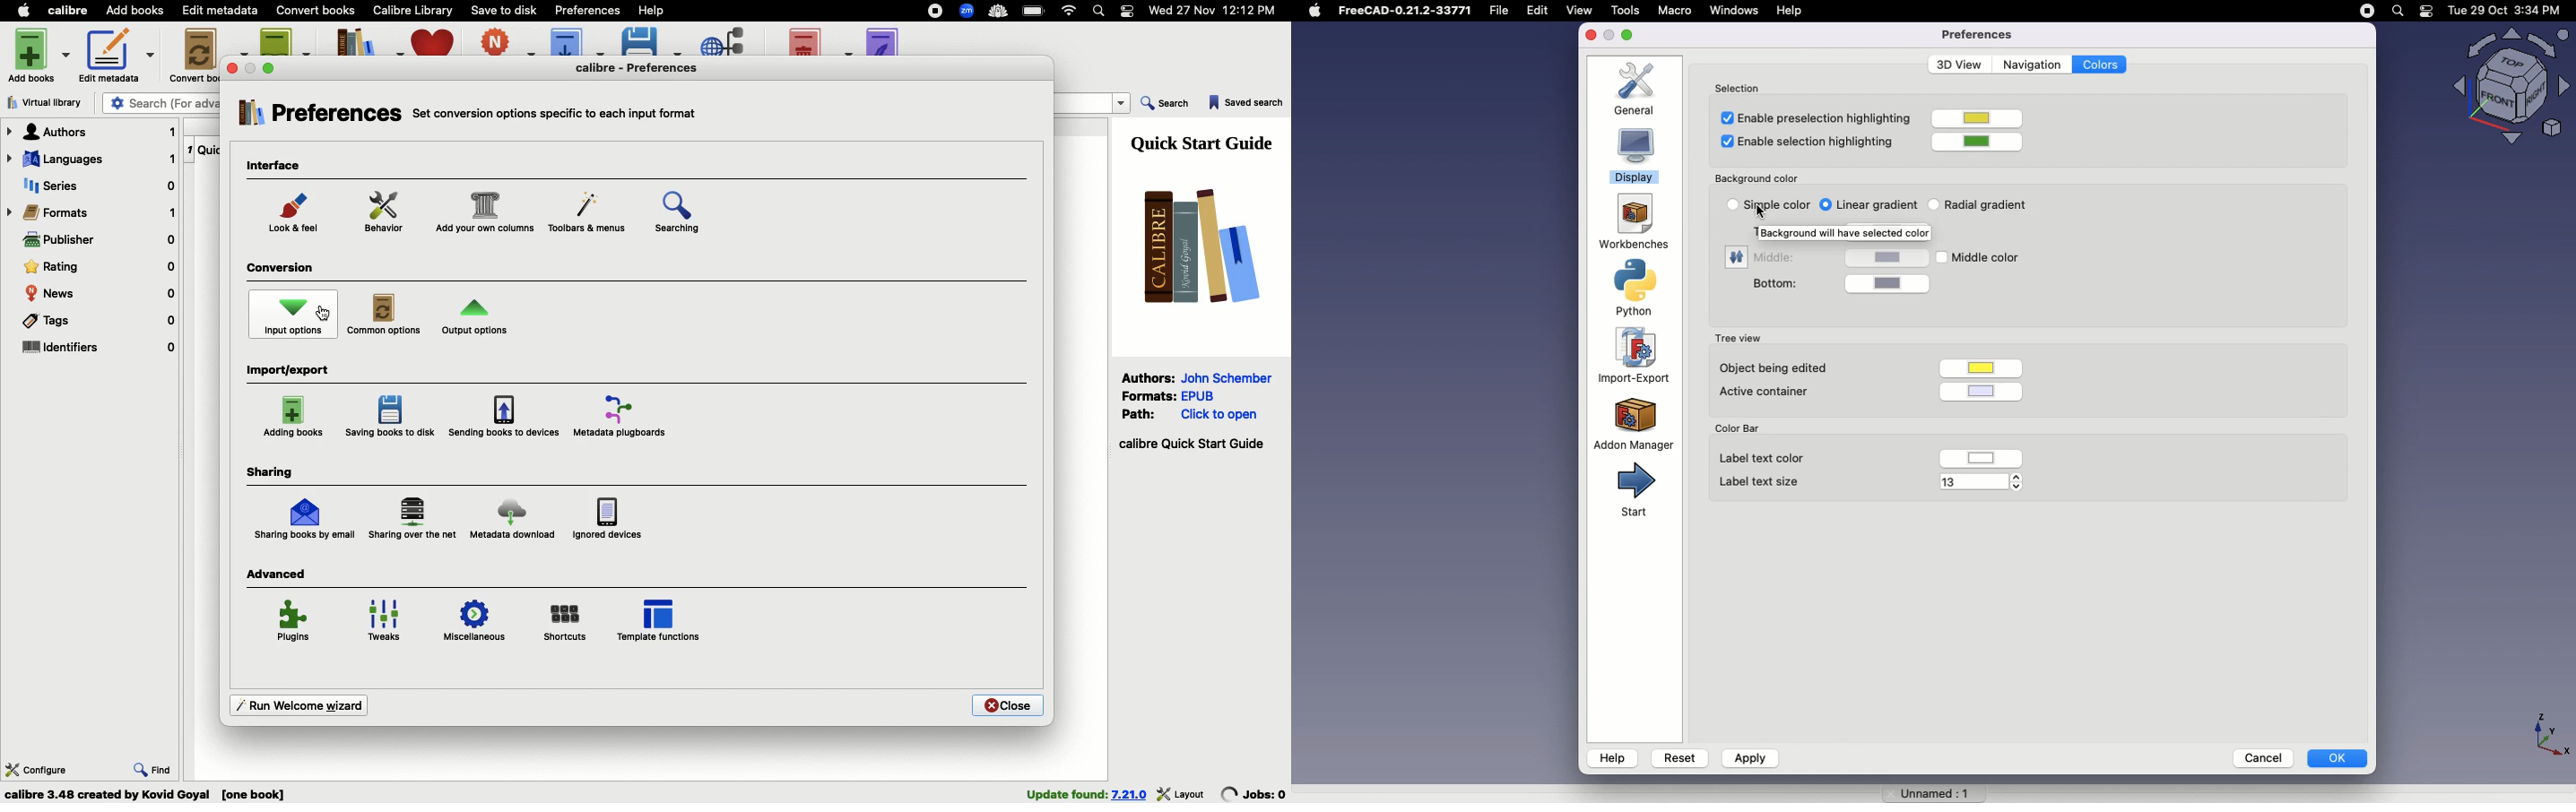 The height and width of the screenshot is (812, 2576). Describe the element at coordinates (689, 216) in the screenshot. I see `Searching` at that location.